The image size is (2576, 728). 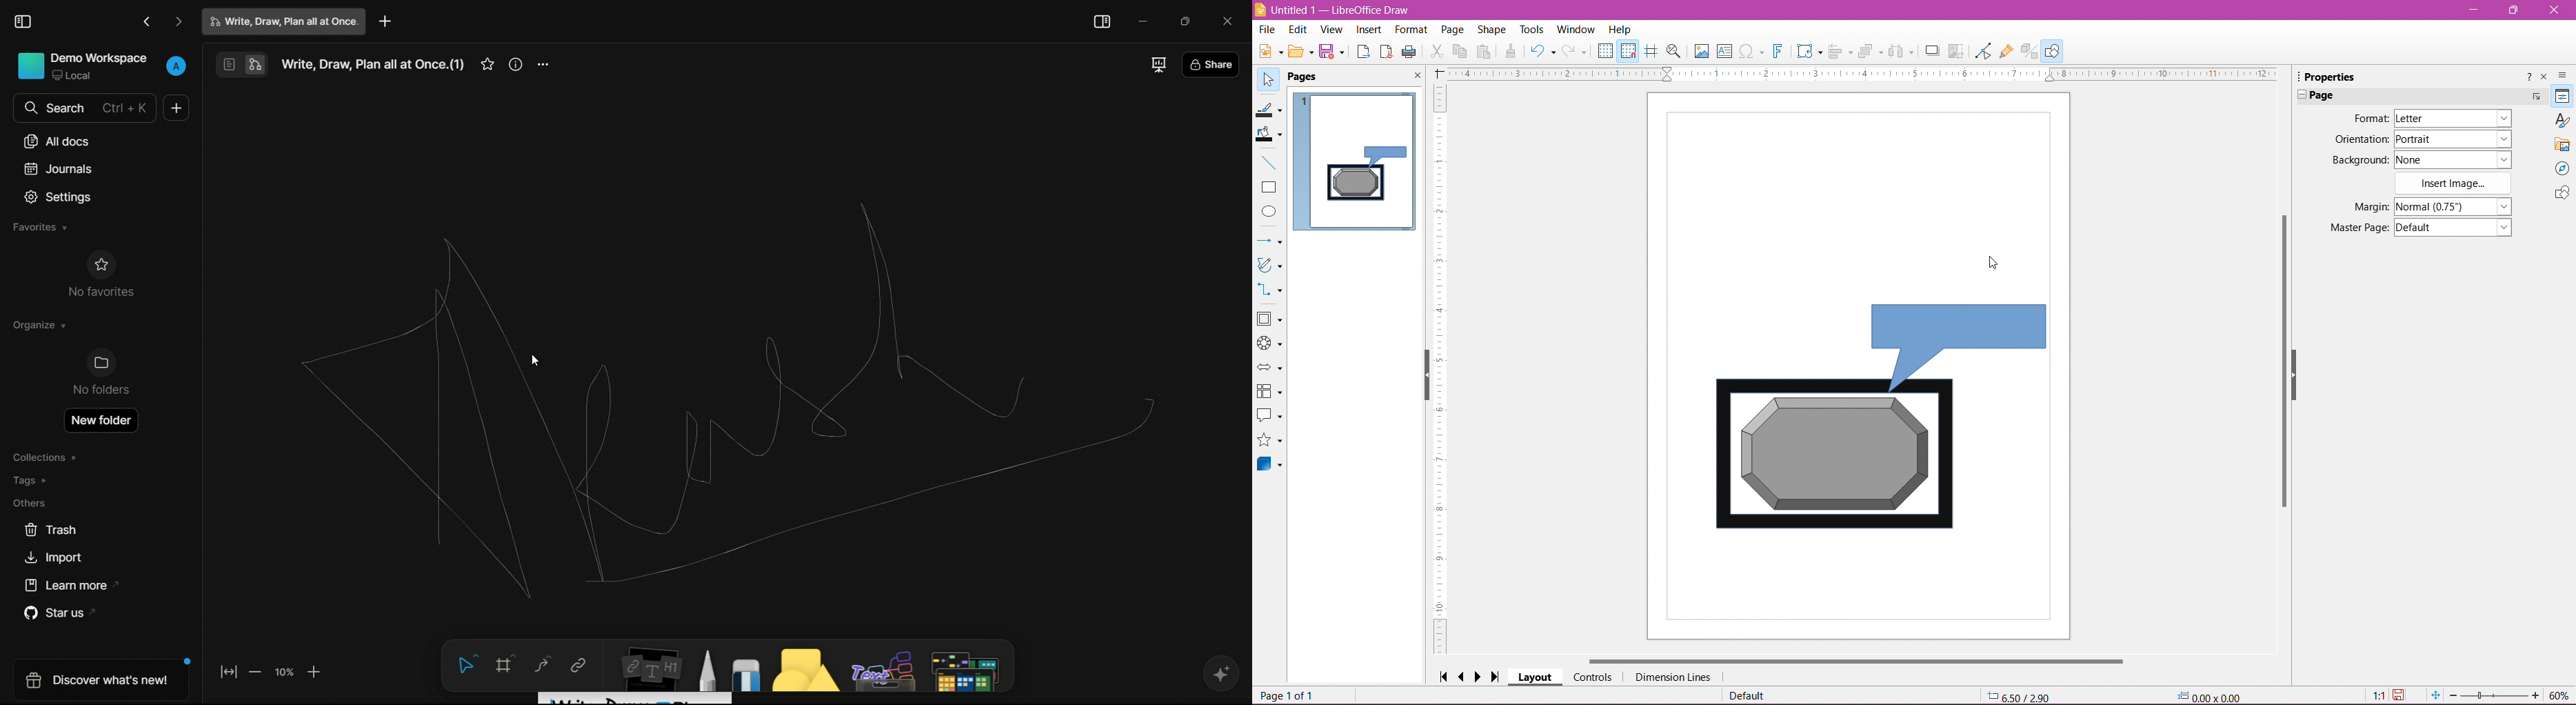 I want to click on Symbol Shapes, so click(x=1270, y=344).